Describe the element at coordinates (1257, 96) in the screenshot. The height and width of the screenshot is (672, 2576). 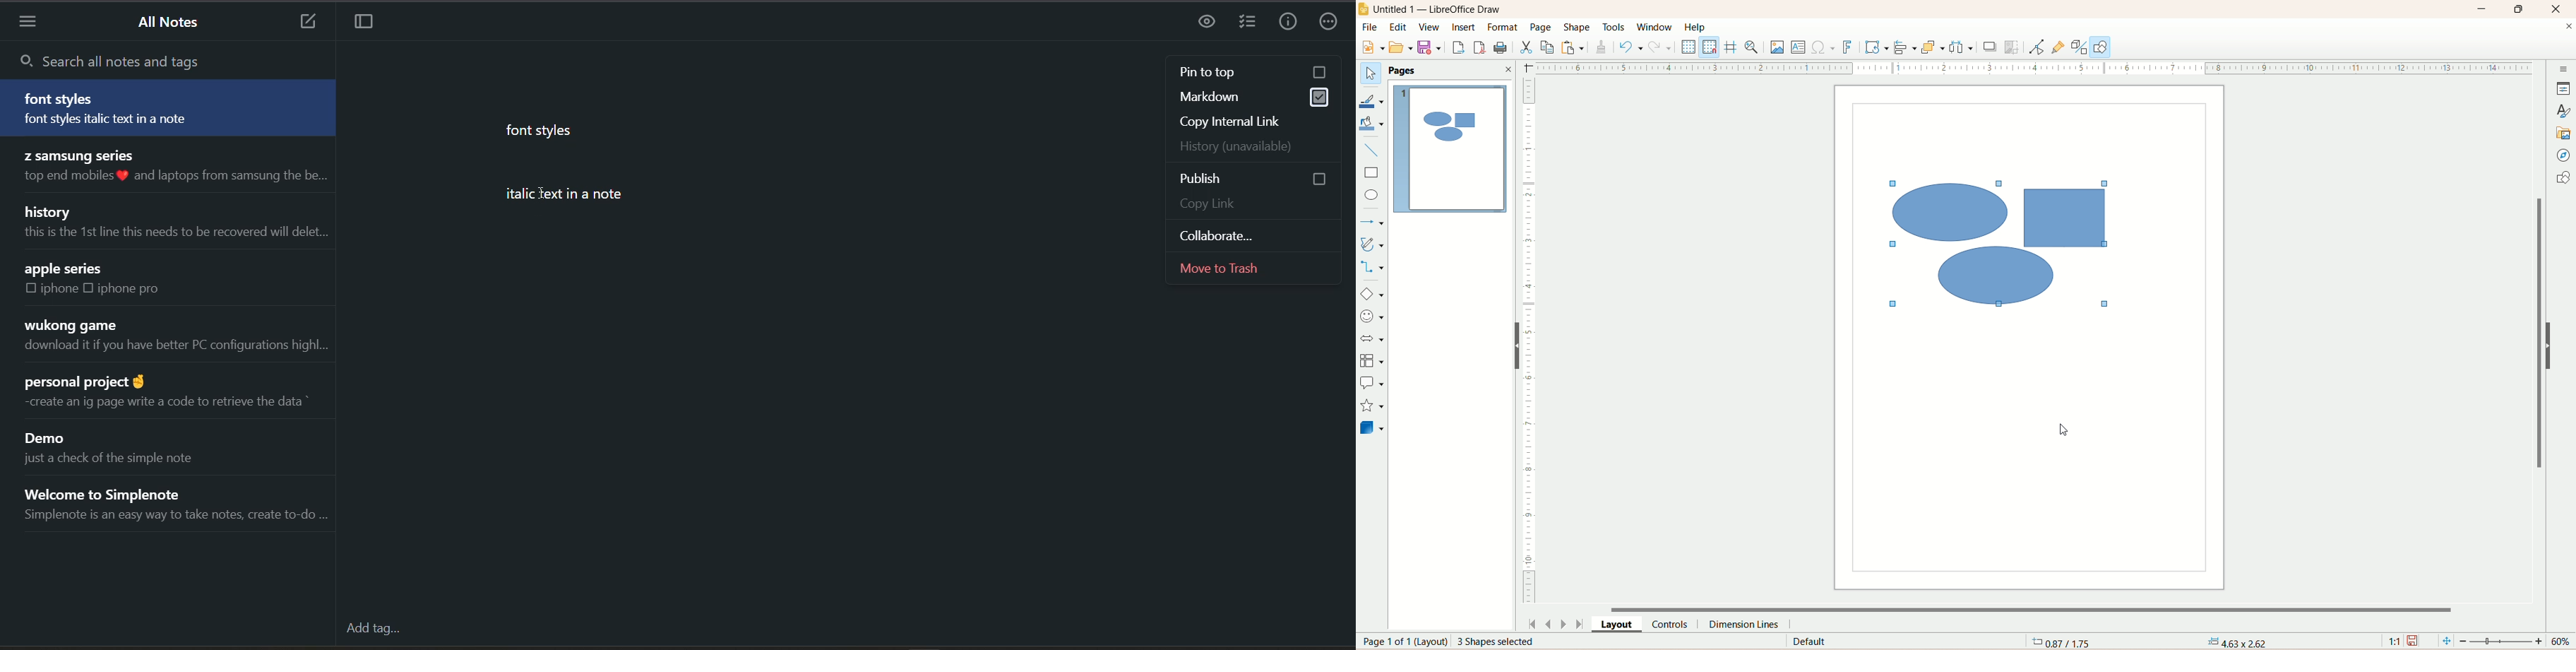
I see `markdown enabled` at that location.